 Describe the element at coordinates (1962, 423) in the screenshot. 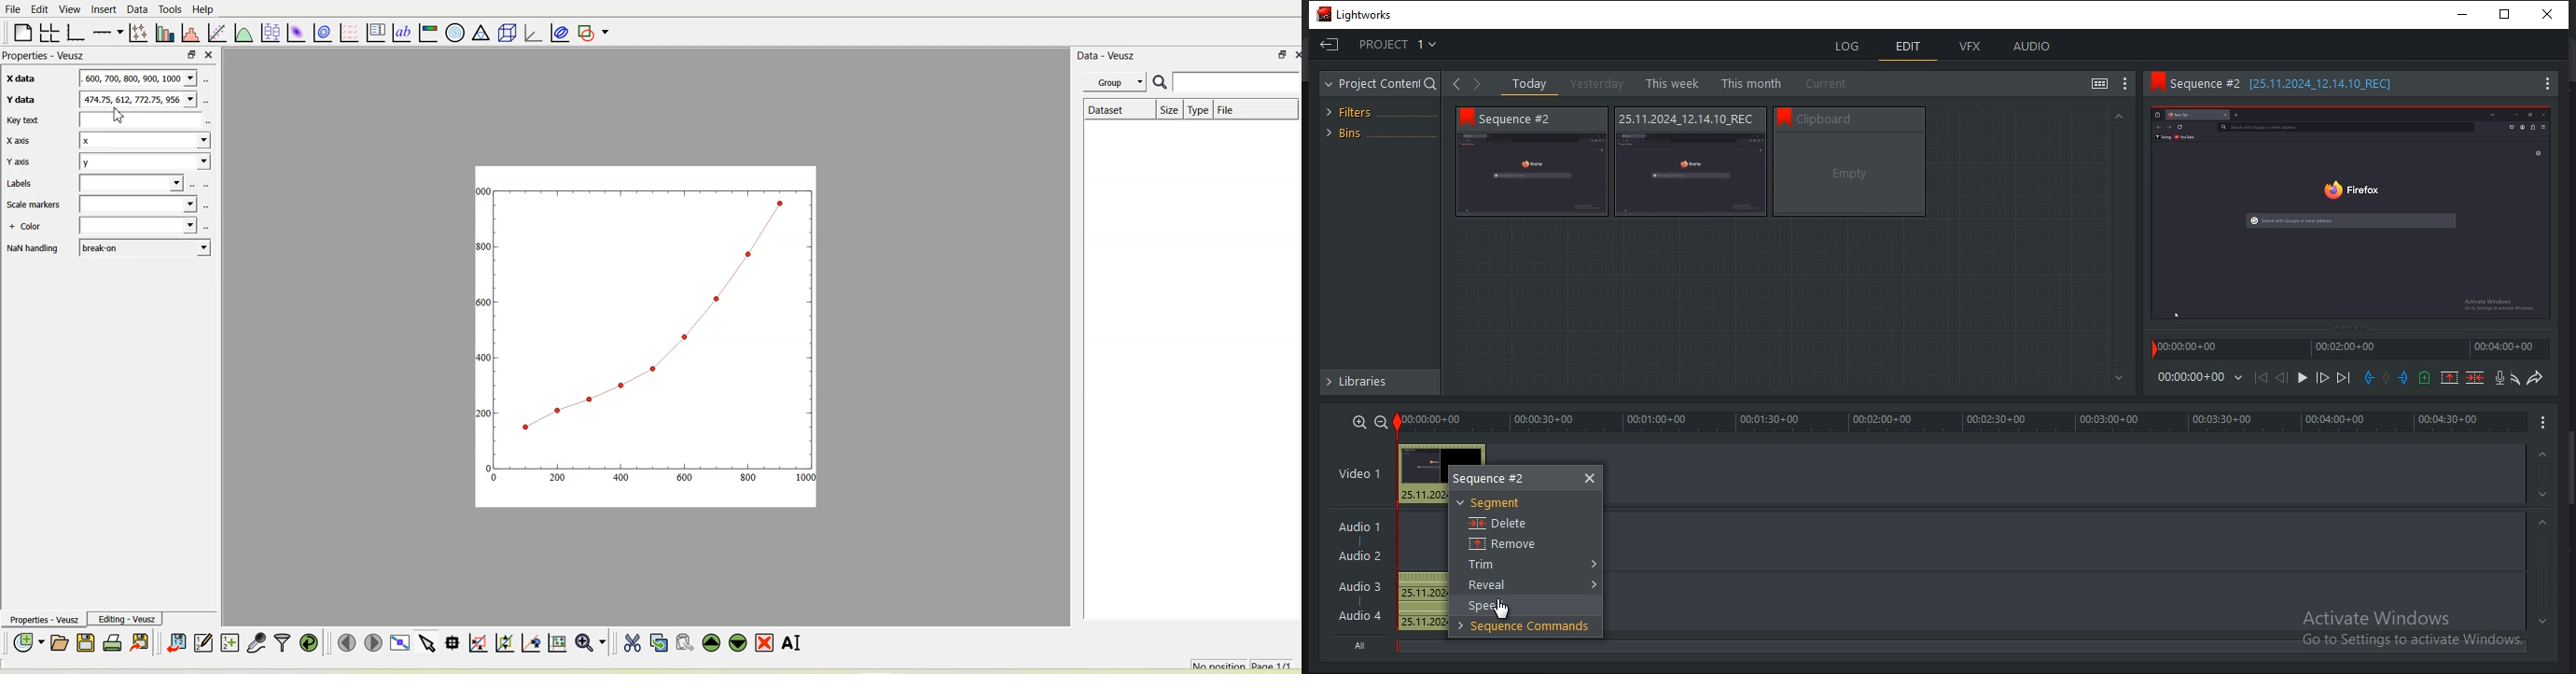

I see `timeline` at that location.